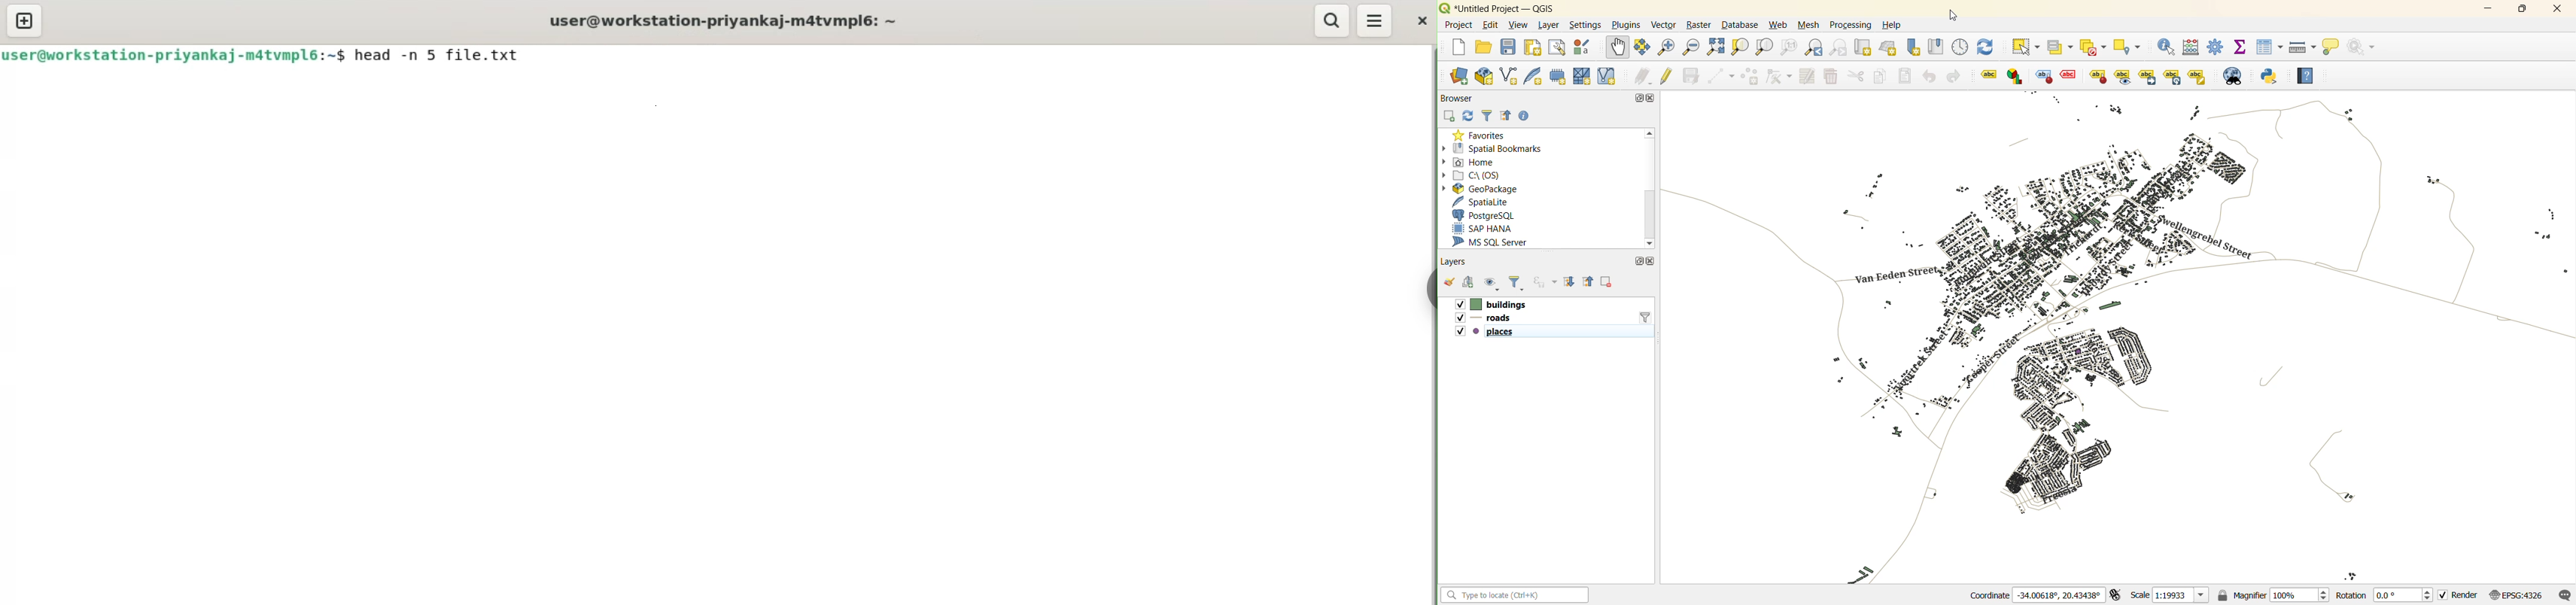 This screenshot has width=2576, height=616. I want to click on buildings, so click(1490, 304).